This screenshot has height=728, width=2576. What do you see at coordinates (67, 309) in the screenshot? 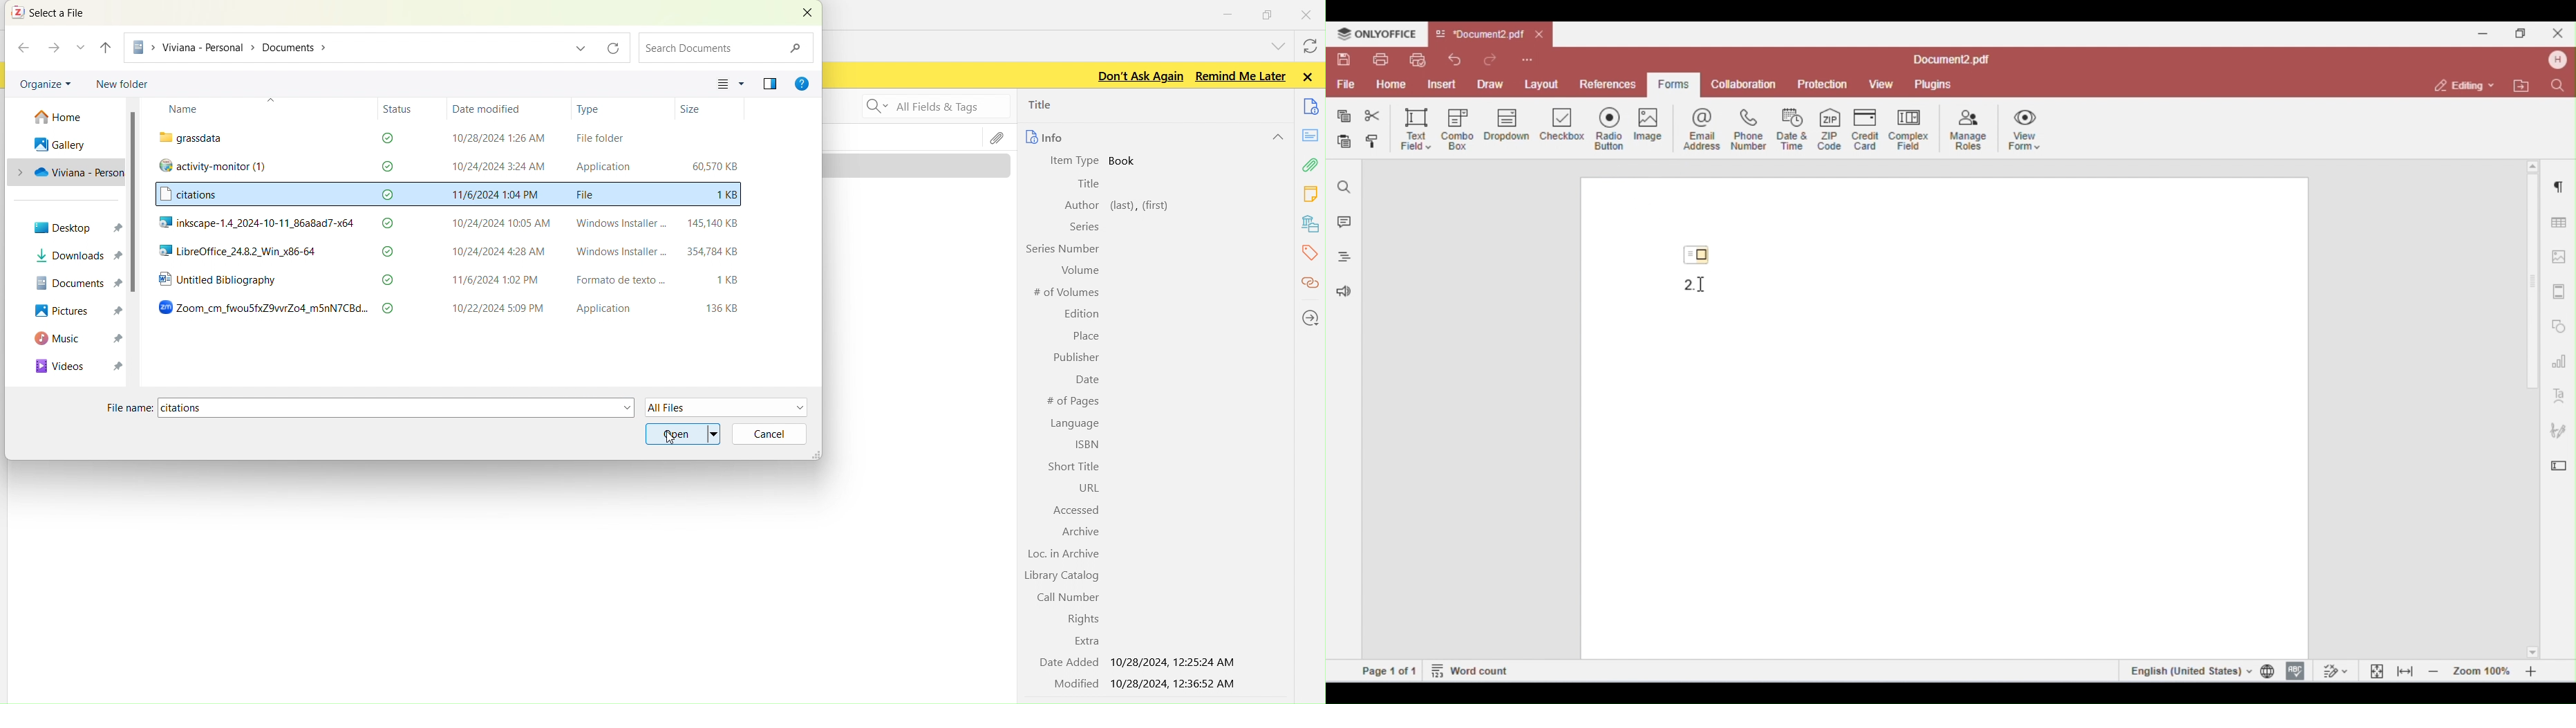
I see `PICTURES` at bounding box center [67, 309].